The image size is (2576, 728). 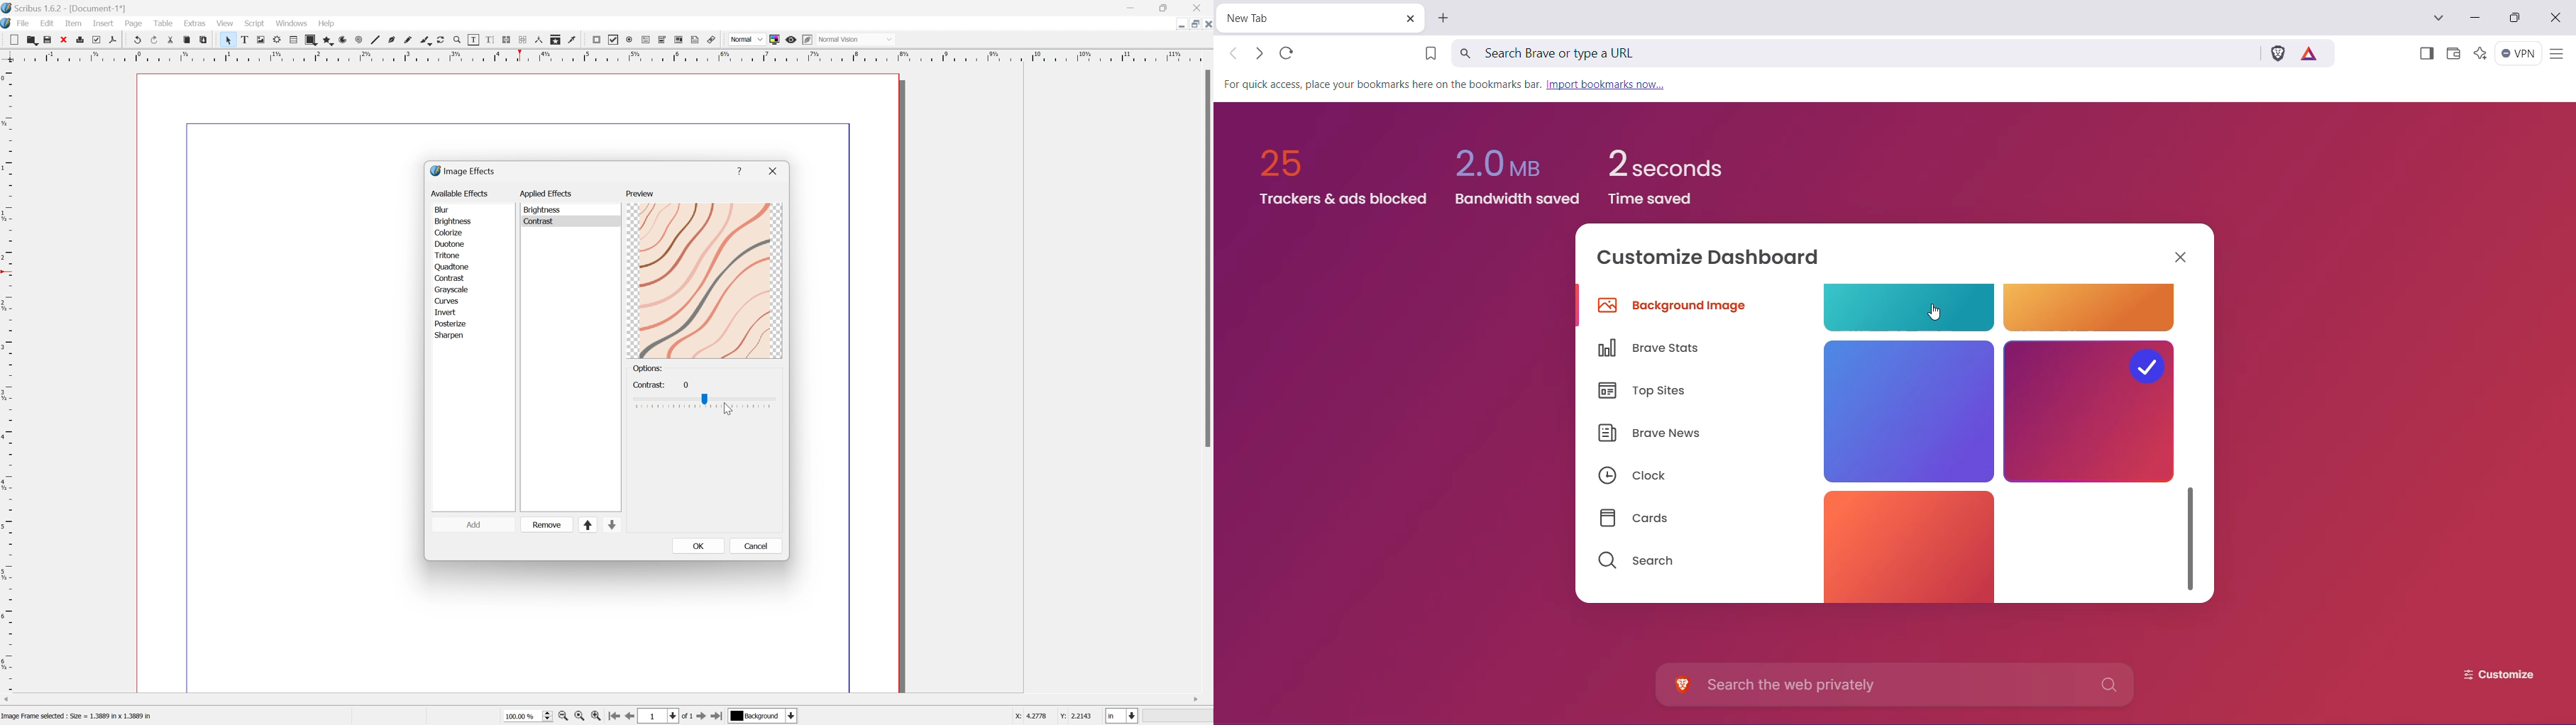 I want to click on Zoom Out, so click(x=563, y=717).